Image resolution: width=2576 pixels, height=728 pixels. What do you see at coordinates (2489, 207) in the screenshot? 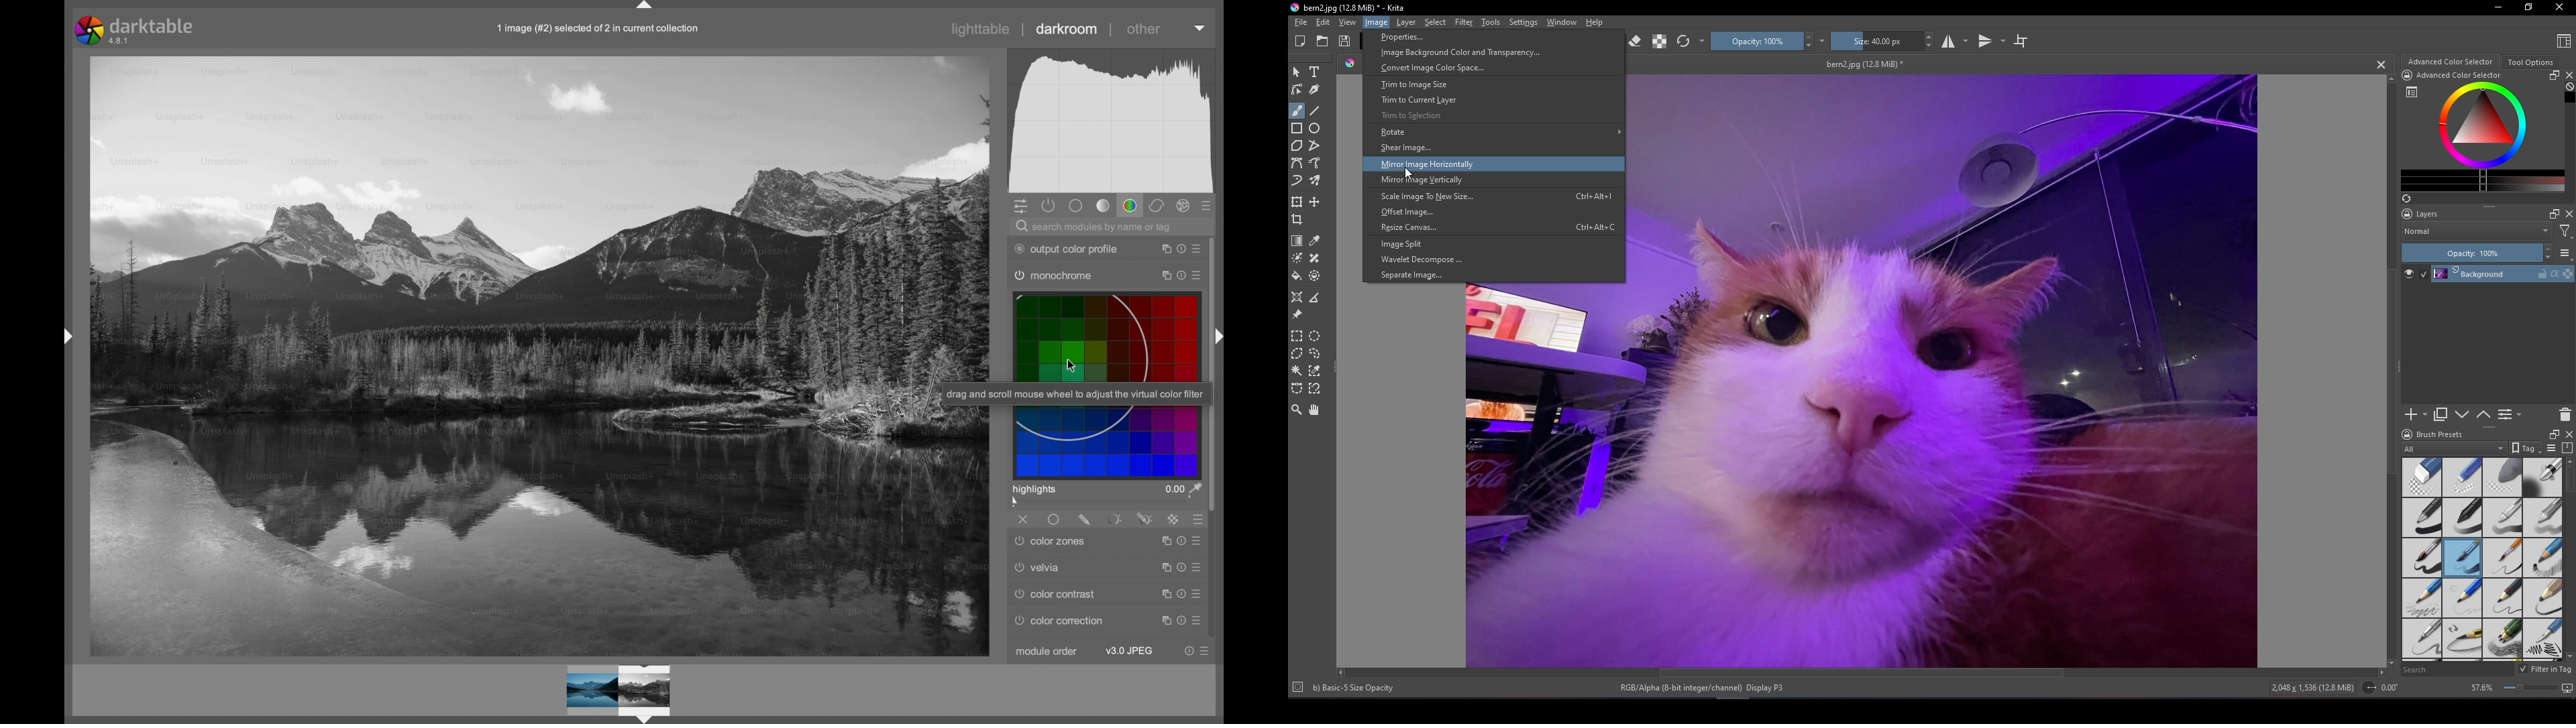
I see `Layer interface slider` at bounding box center [2489, 207].